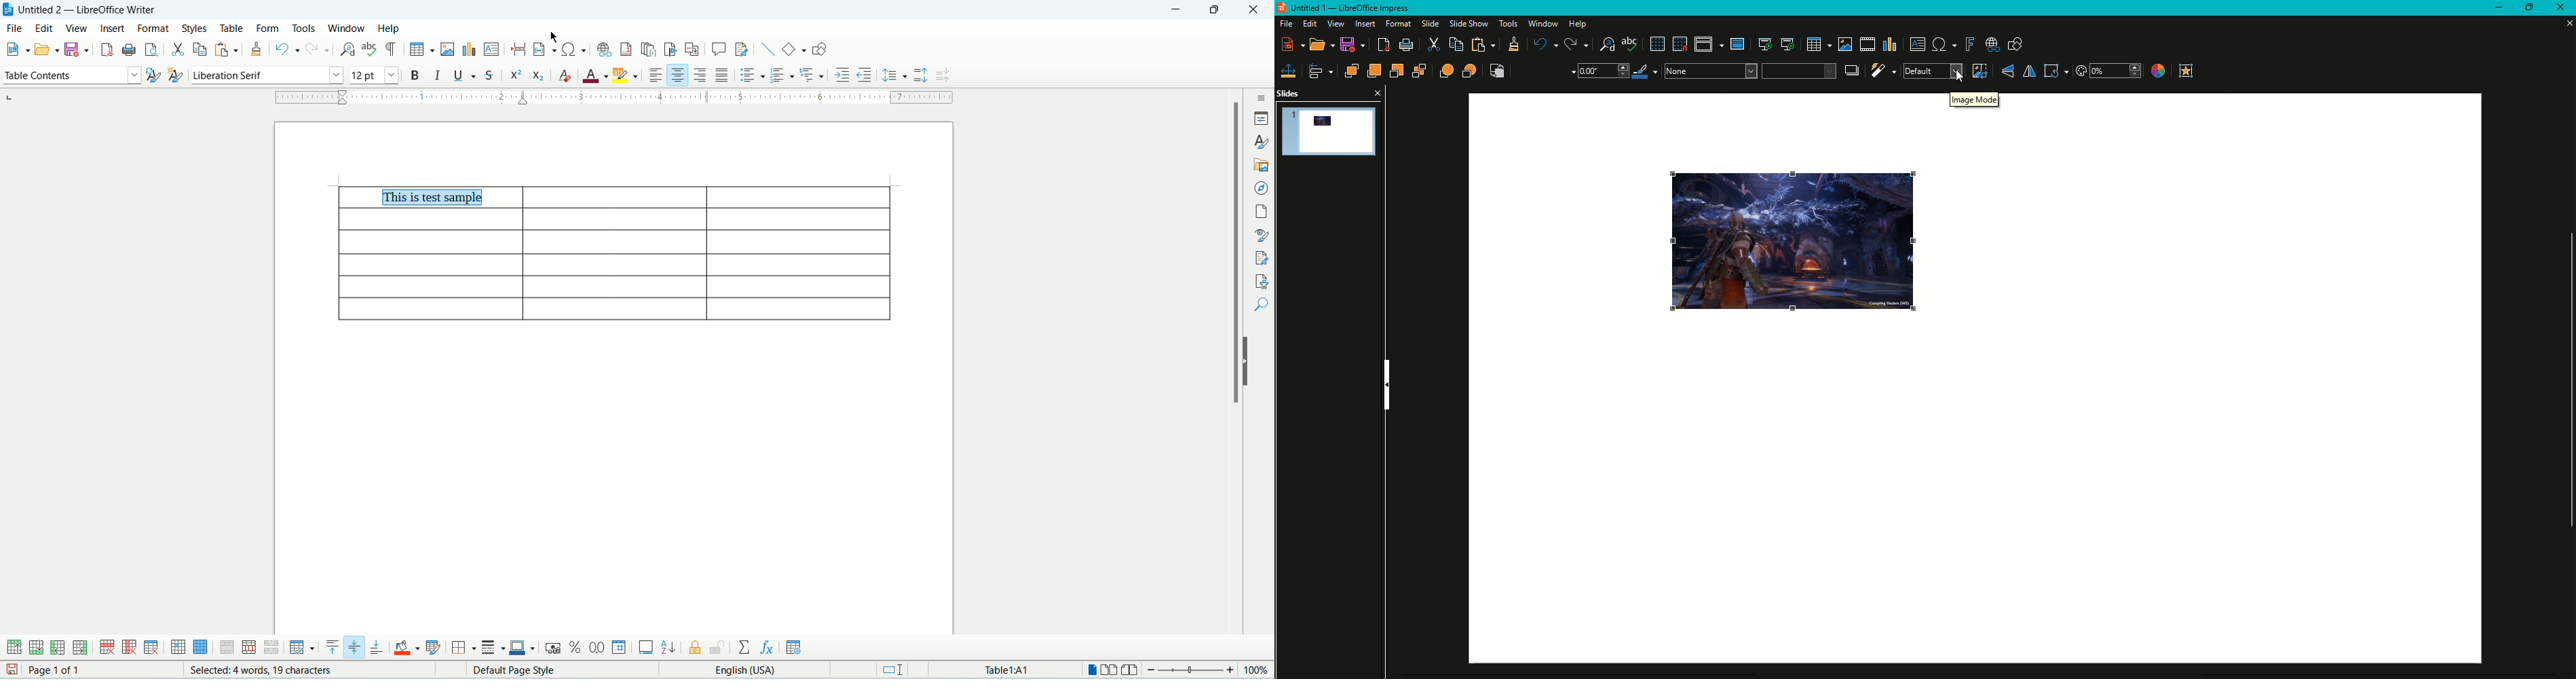 The width and height of the screenshot is (2576, 700). I want to click on export as pdf, so click(107, 49).